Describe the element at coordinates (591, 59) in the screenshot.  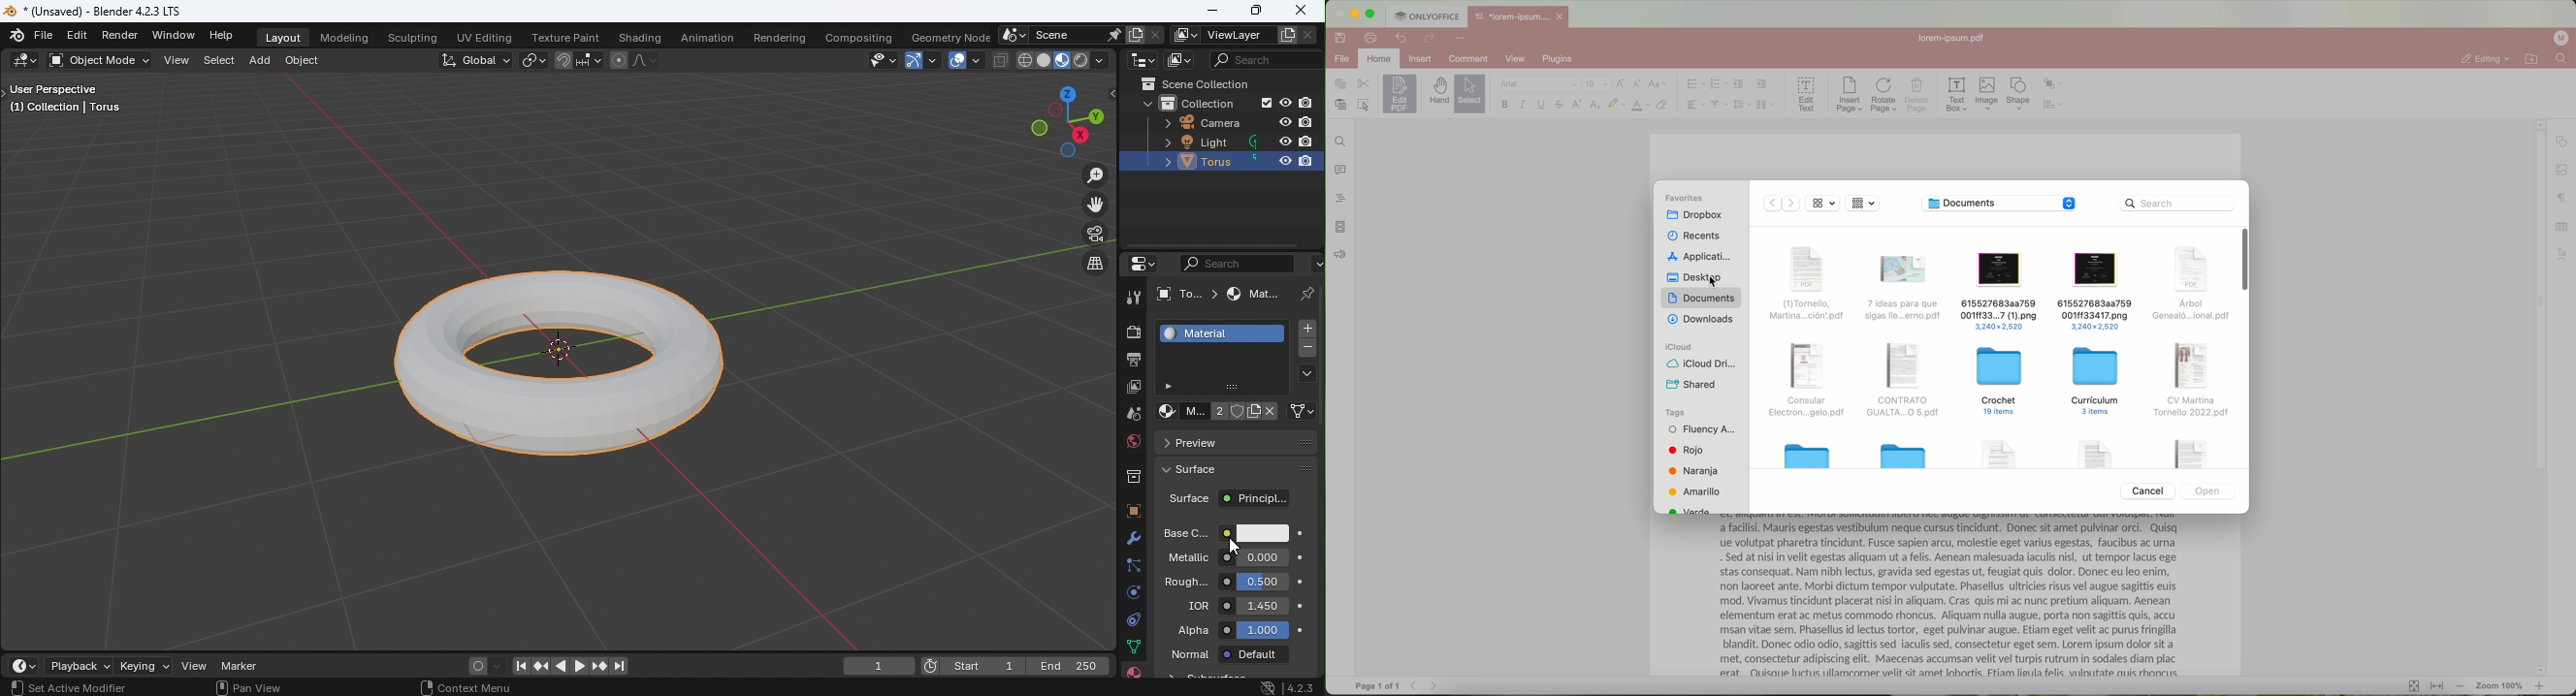
I see `Snapping` at that location.